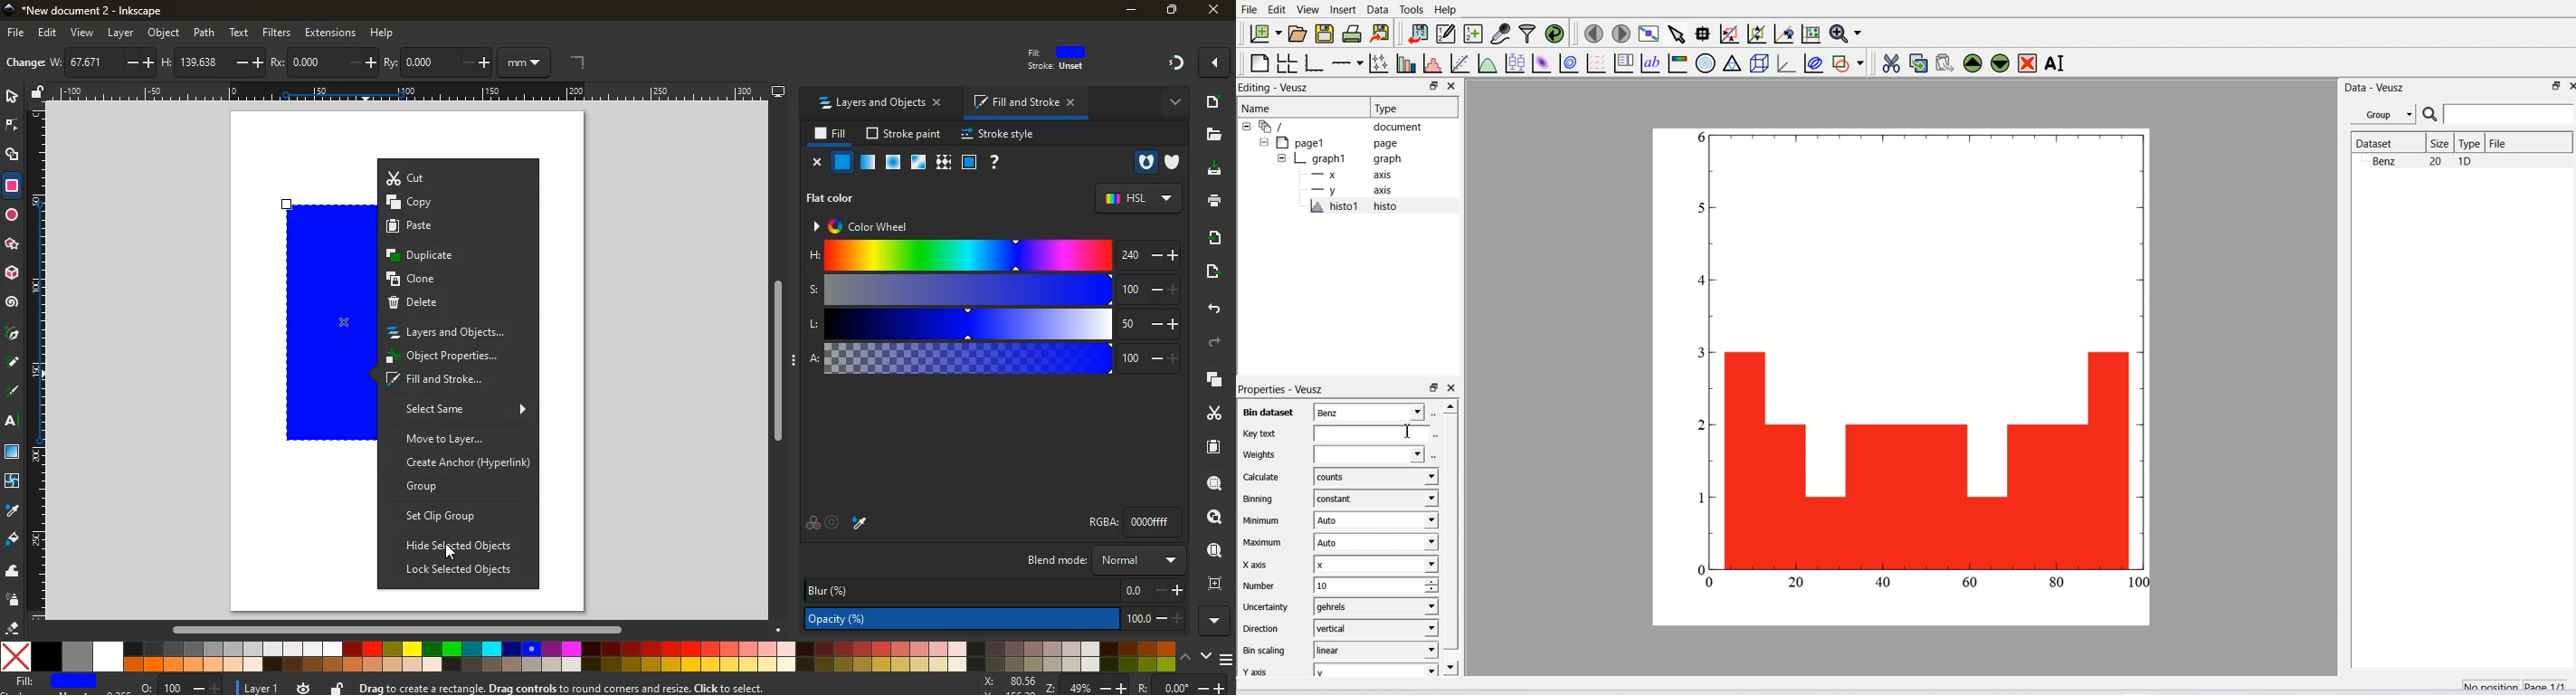  I want to click on Print Document, so click(1352, 34).